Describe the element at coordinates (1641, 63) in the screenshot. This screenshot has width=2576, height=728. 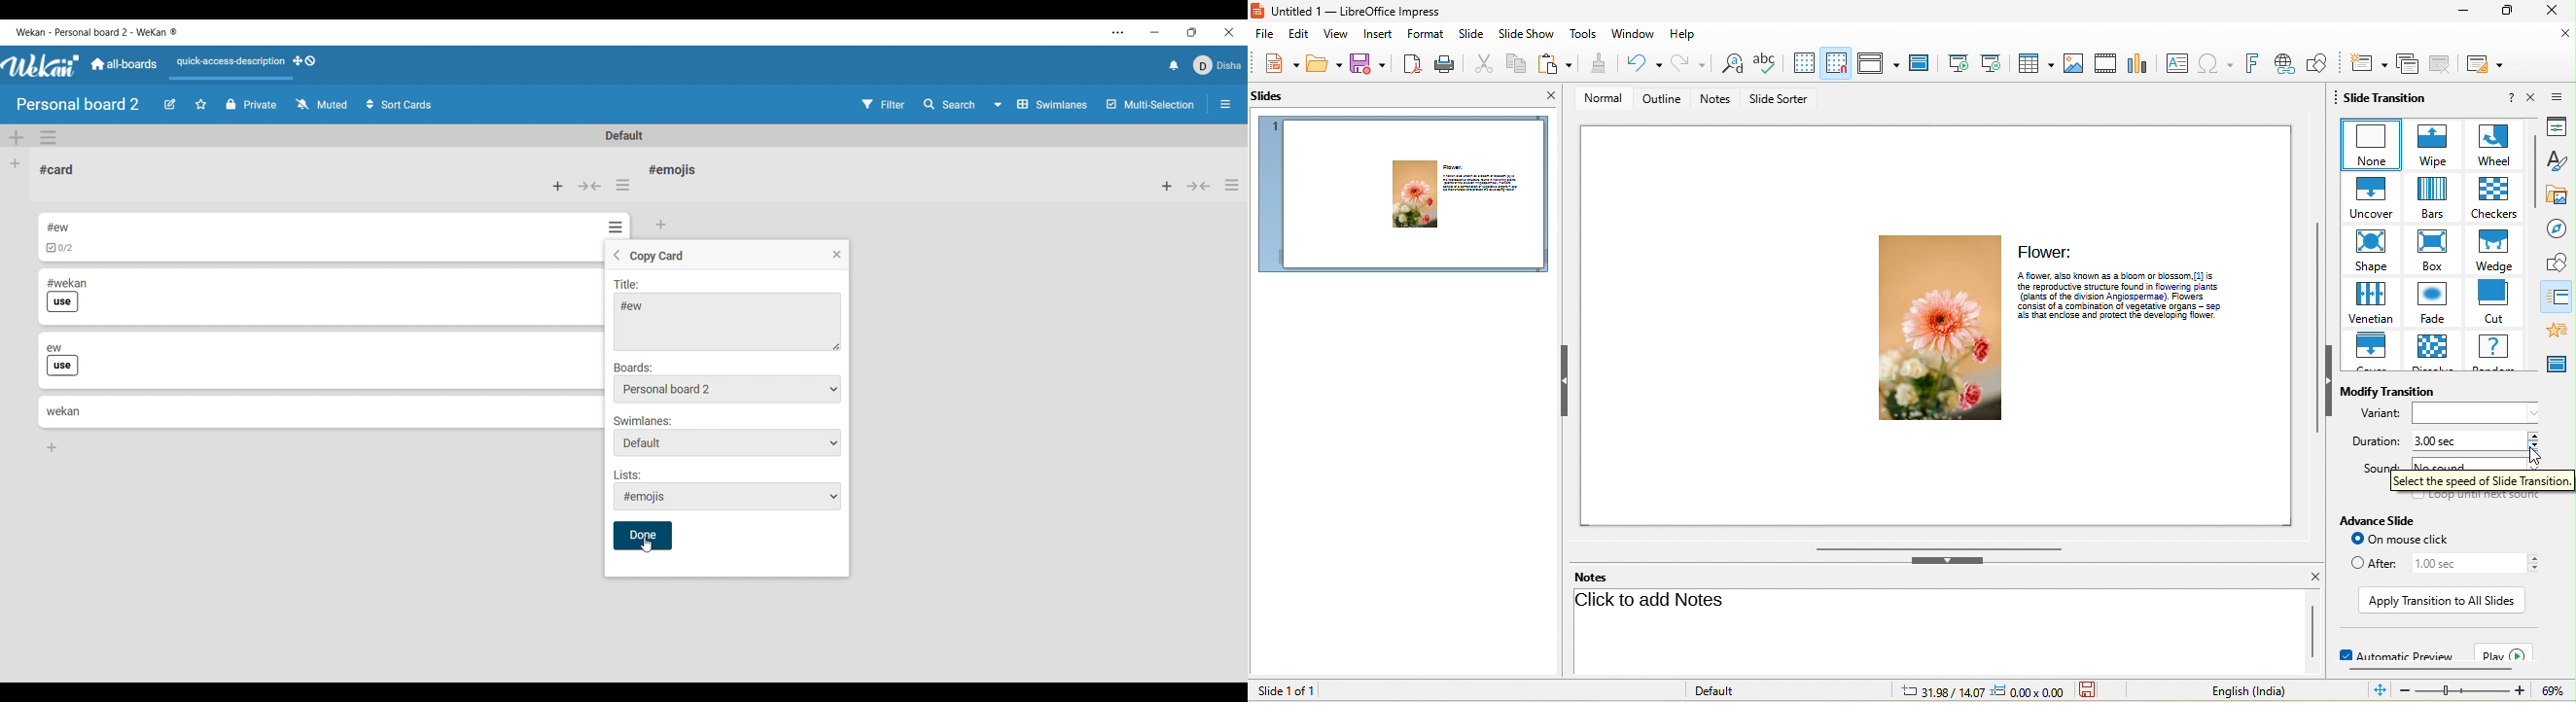
I see `undo` at that location.